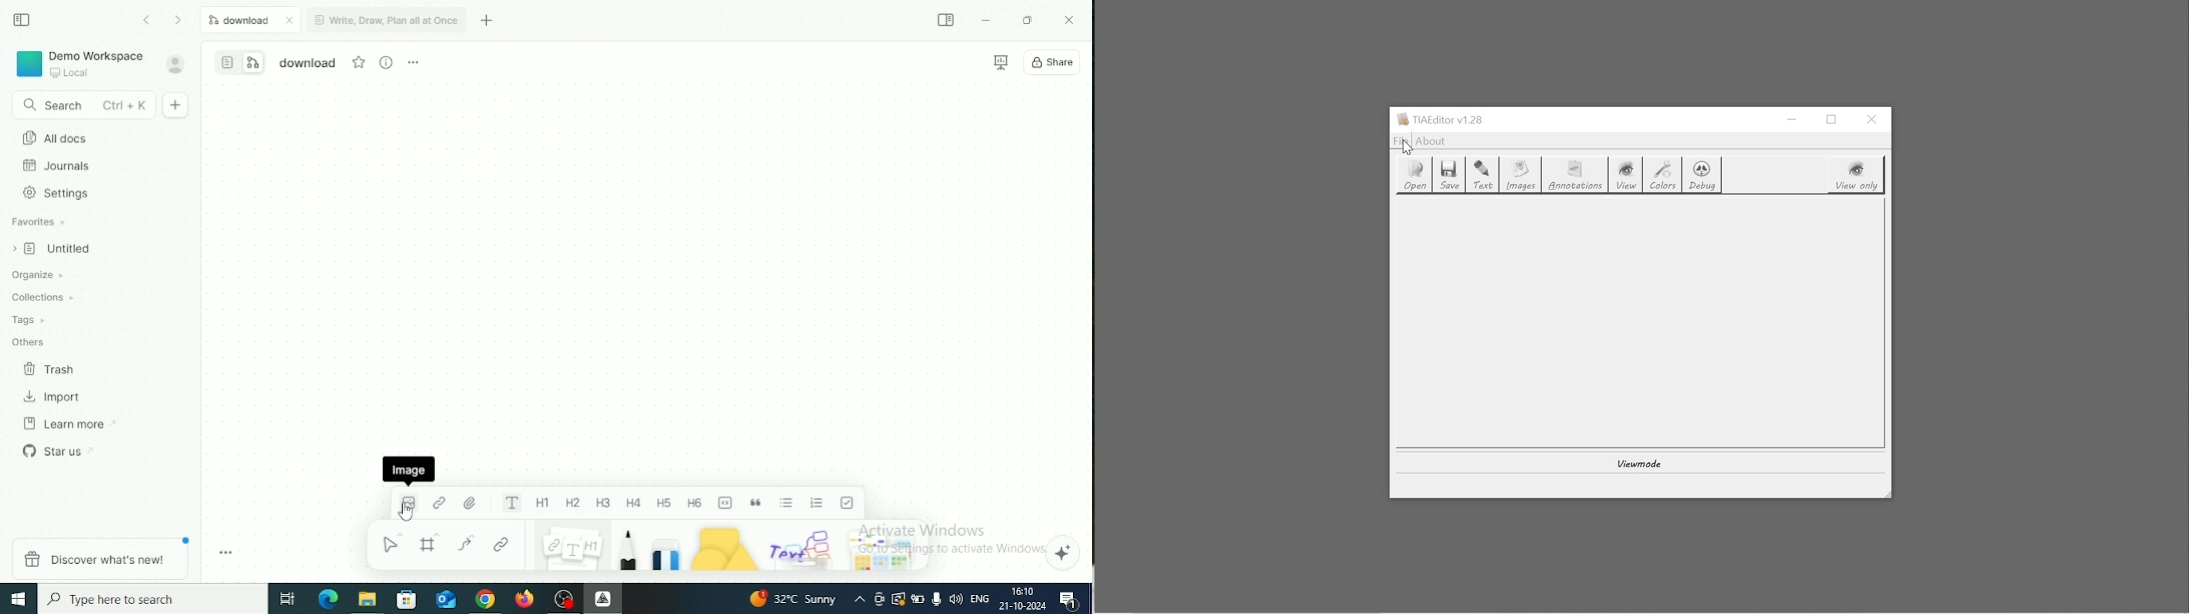 This screenshot has height=616, width=2212. What do you see at coordinates (287, 599) in the screenshot?
I see `Task View` at bounding box center [287, 599].